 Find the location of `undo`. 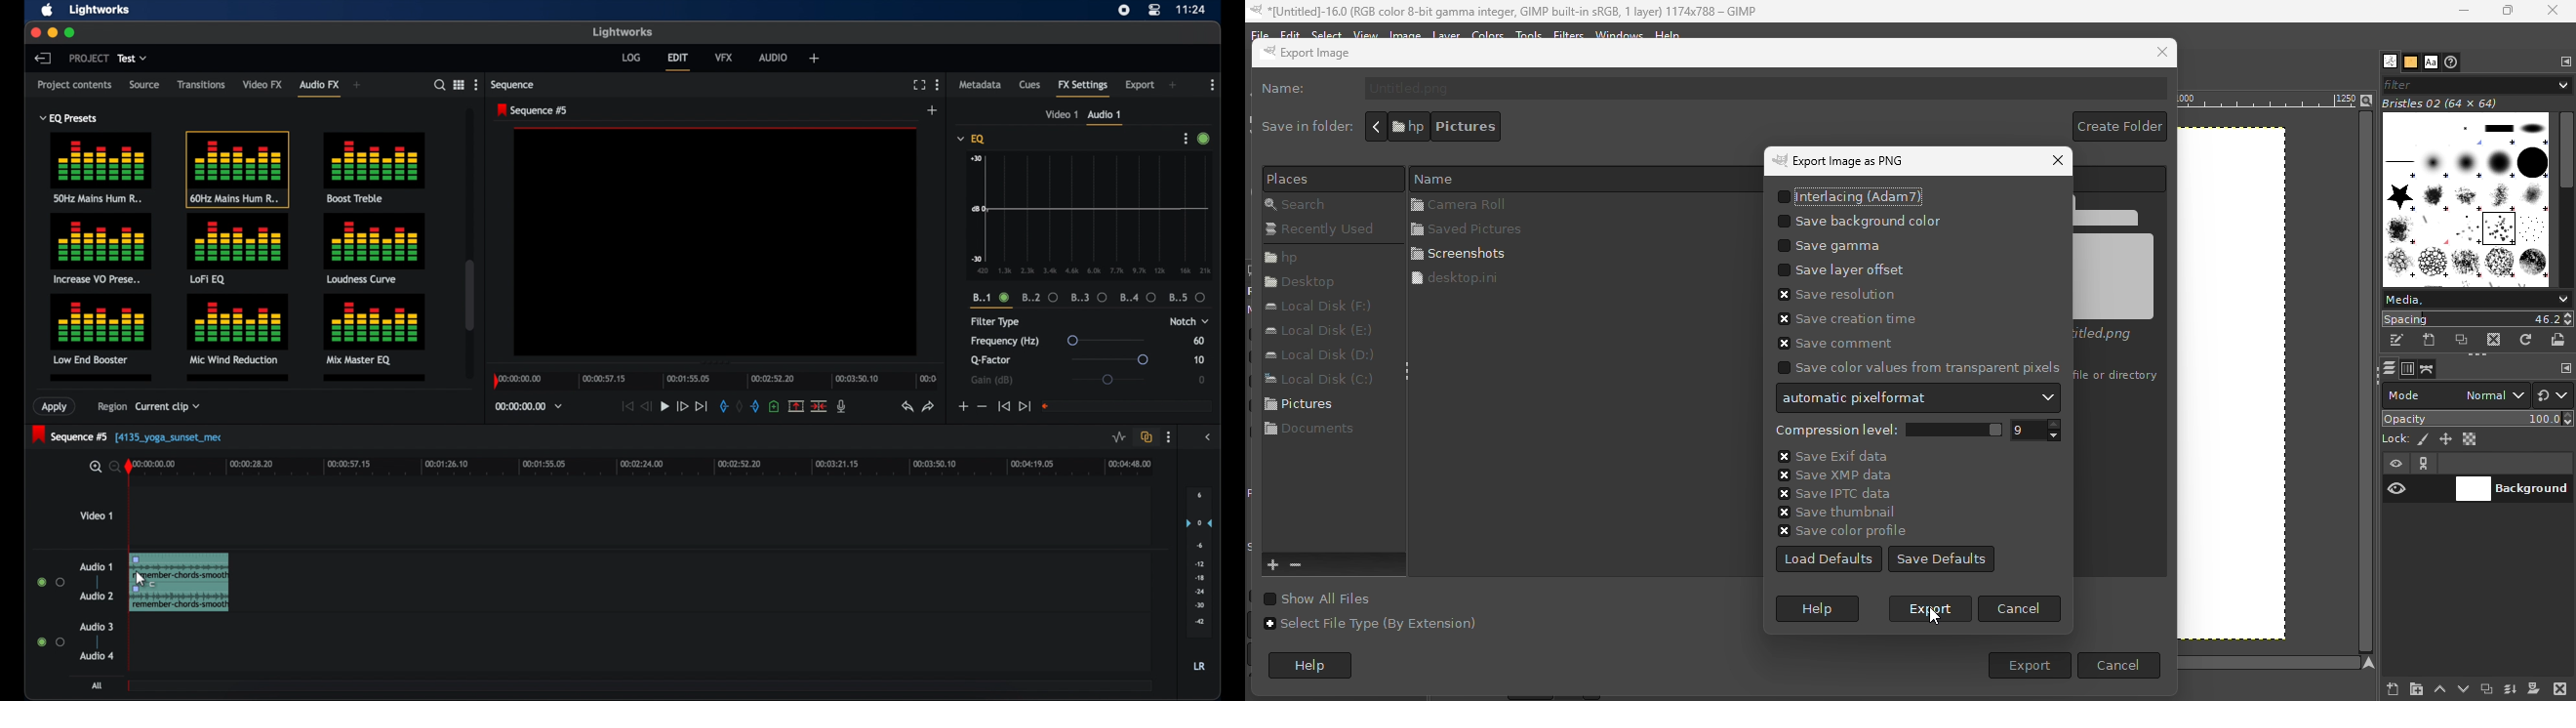

undo is located at coordinates (906, 406).